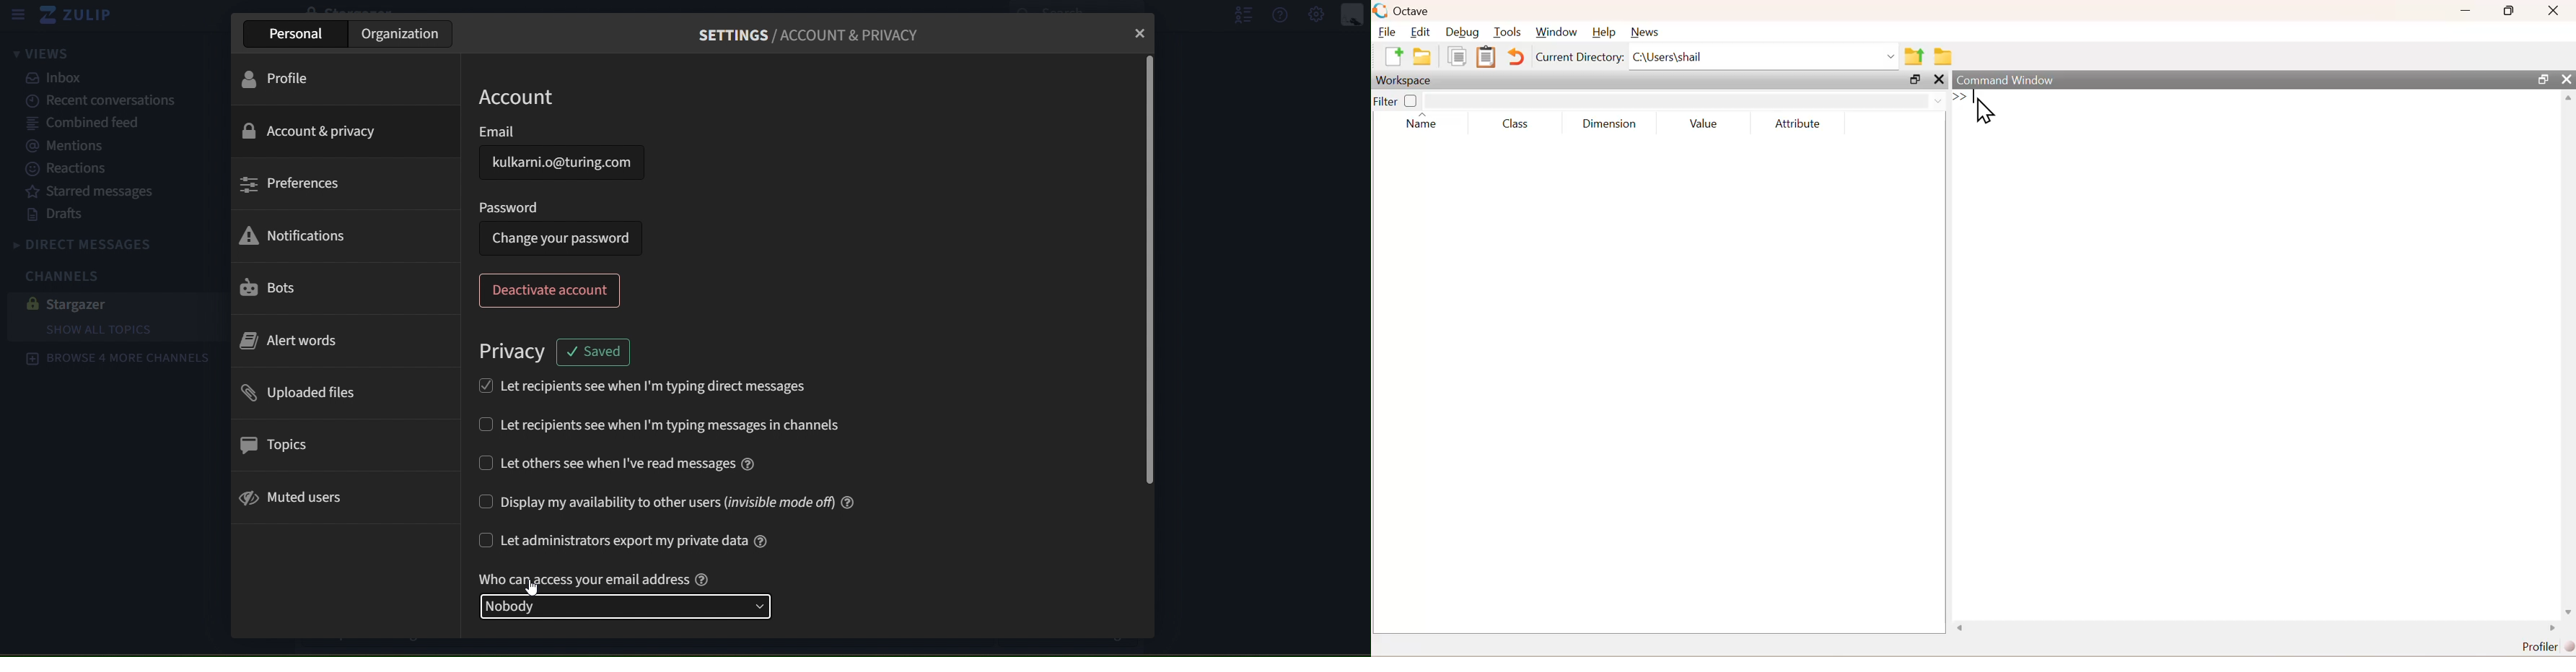  I want to click on zulip, so click(82, 18).